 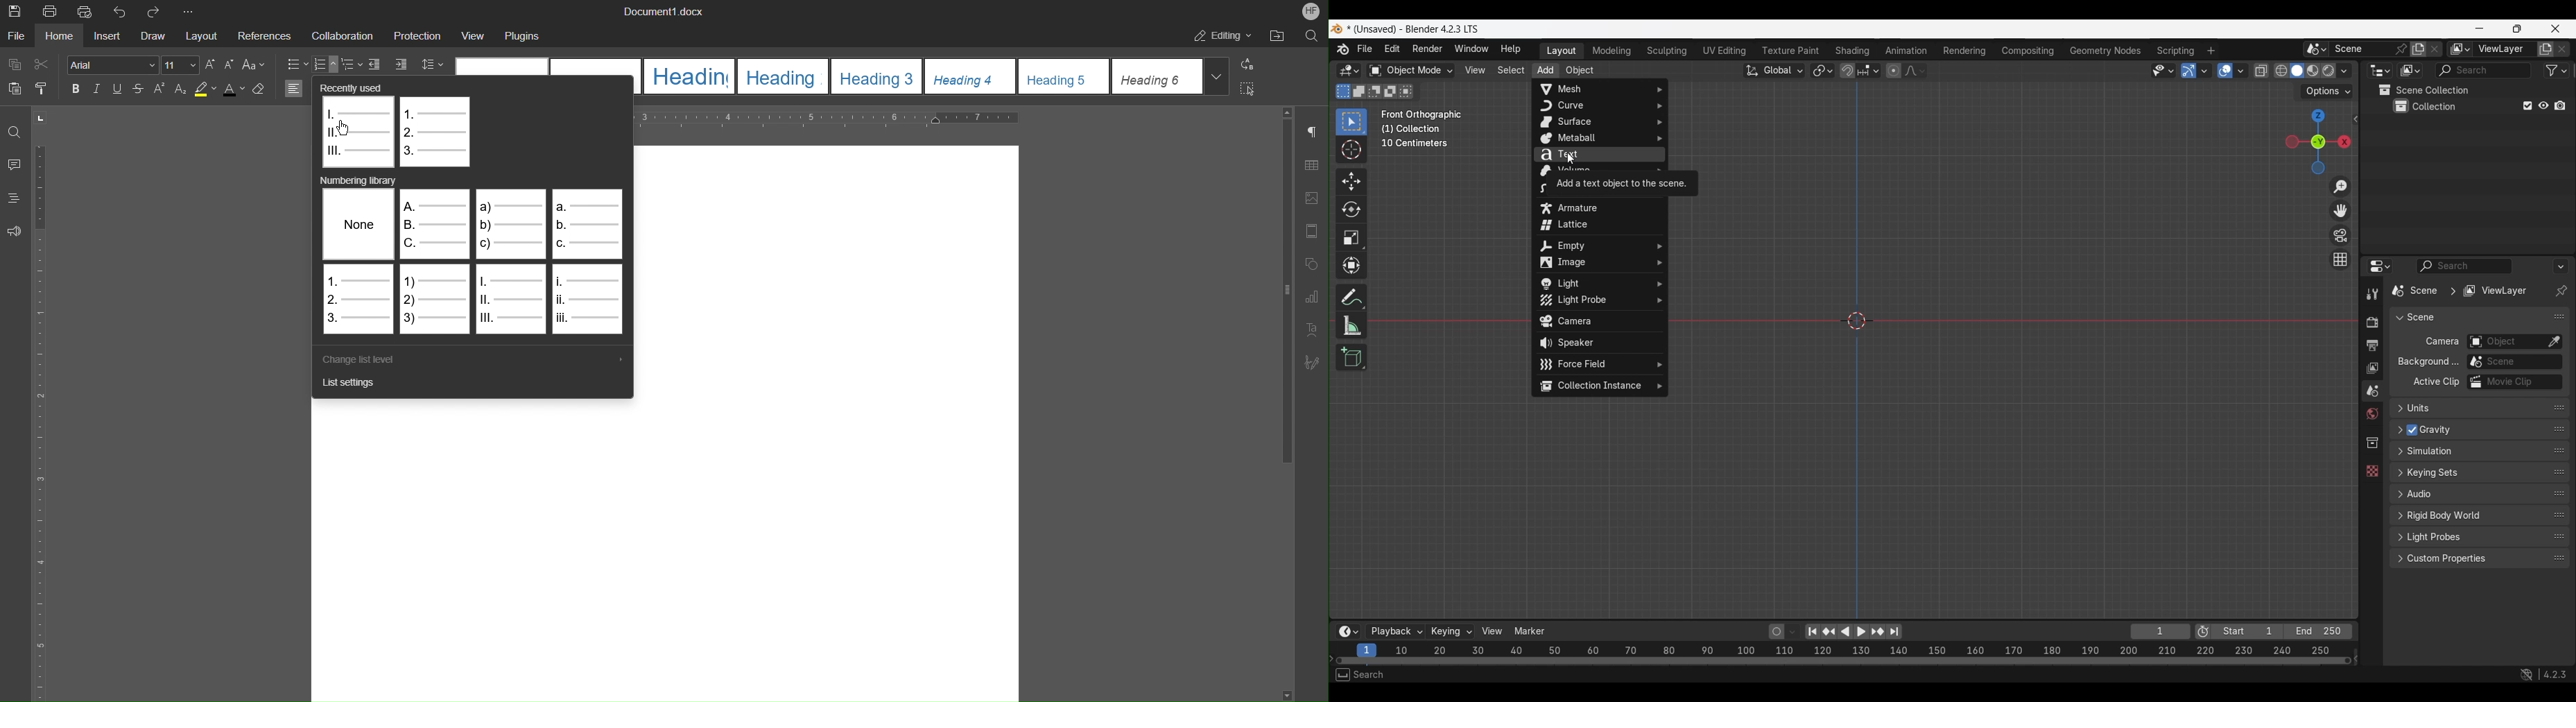 I want to click on List Settings, so click(x=348, y=382).